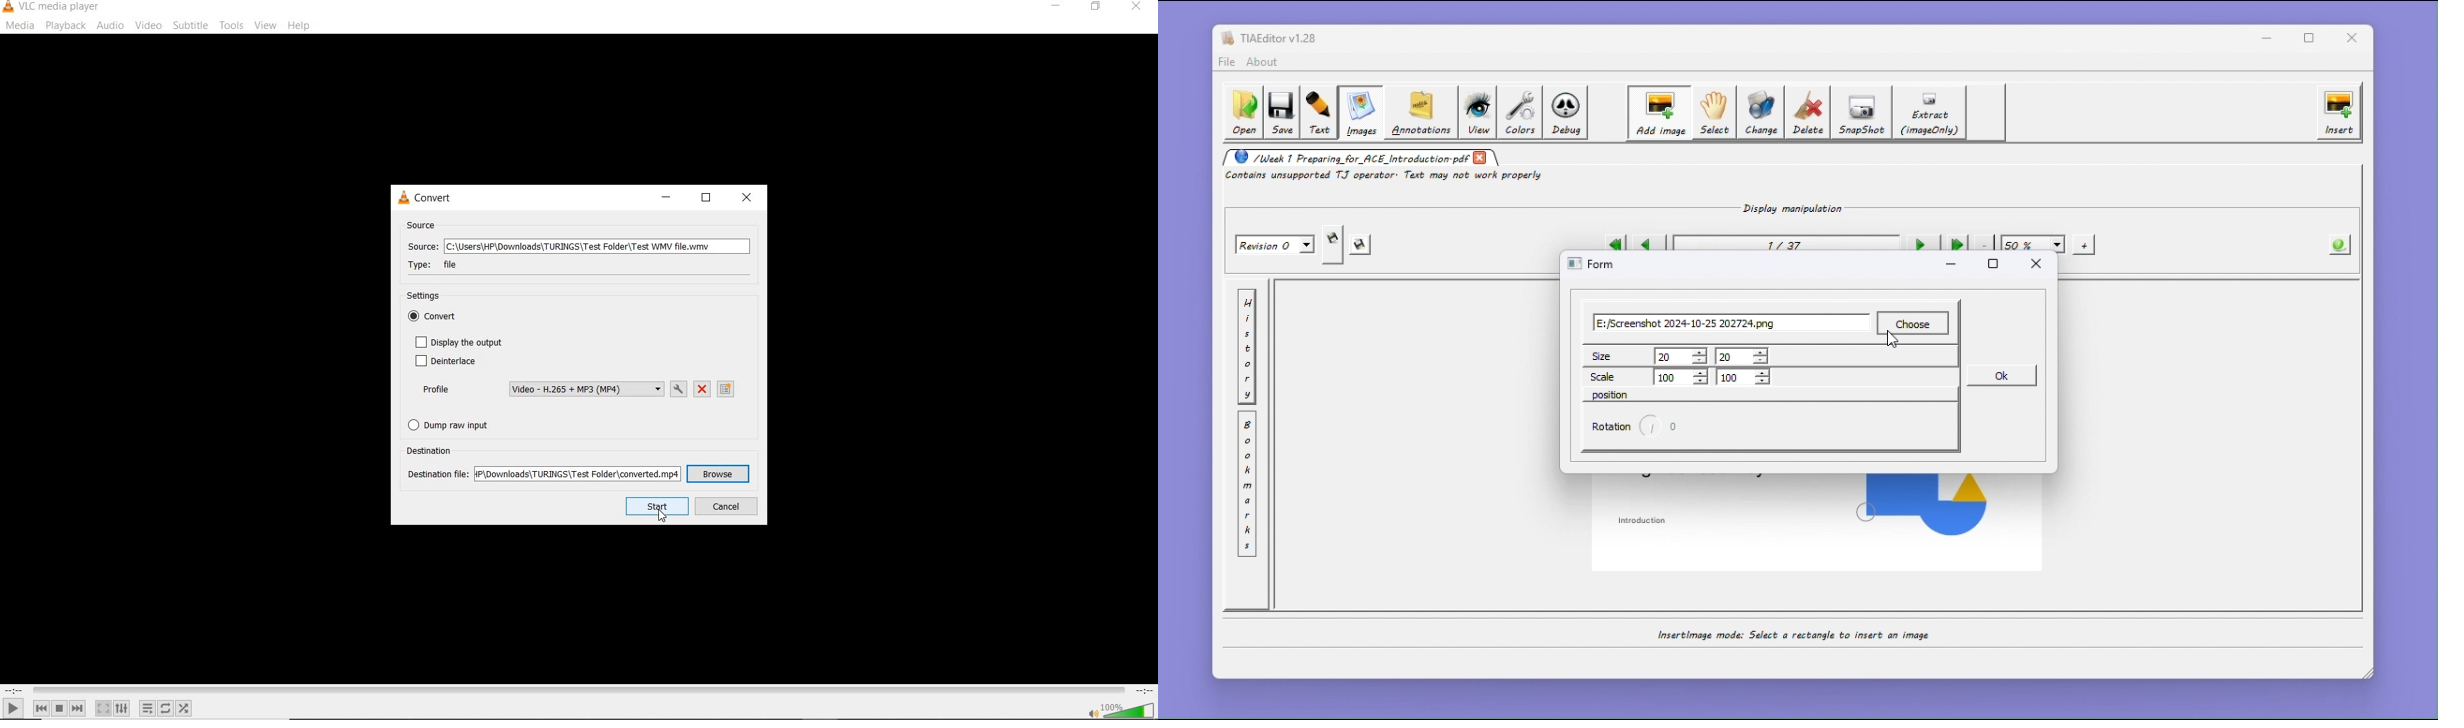 This screenshot has height=728, width=2464. I want to click on play, so click(13, 708).